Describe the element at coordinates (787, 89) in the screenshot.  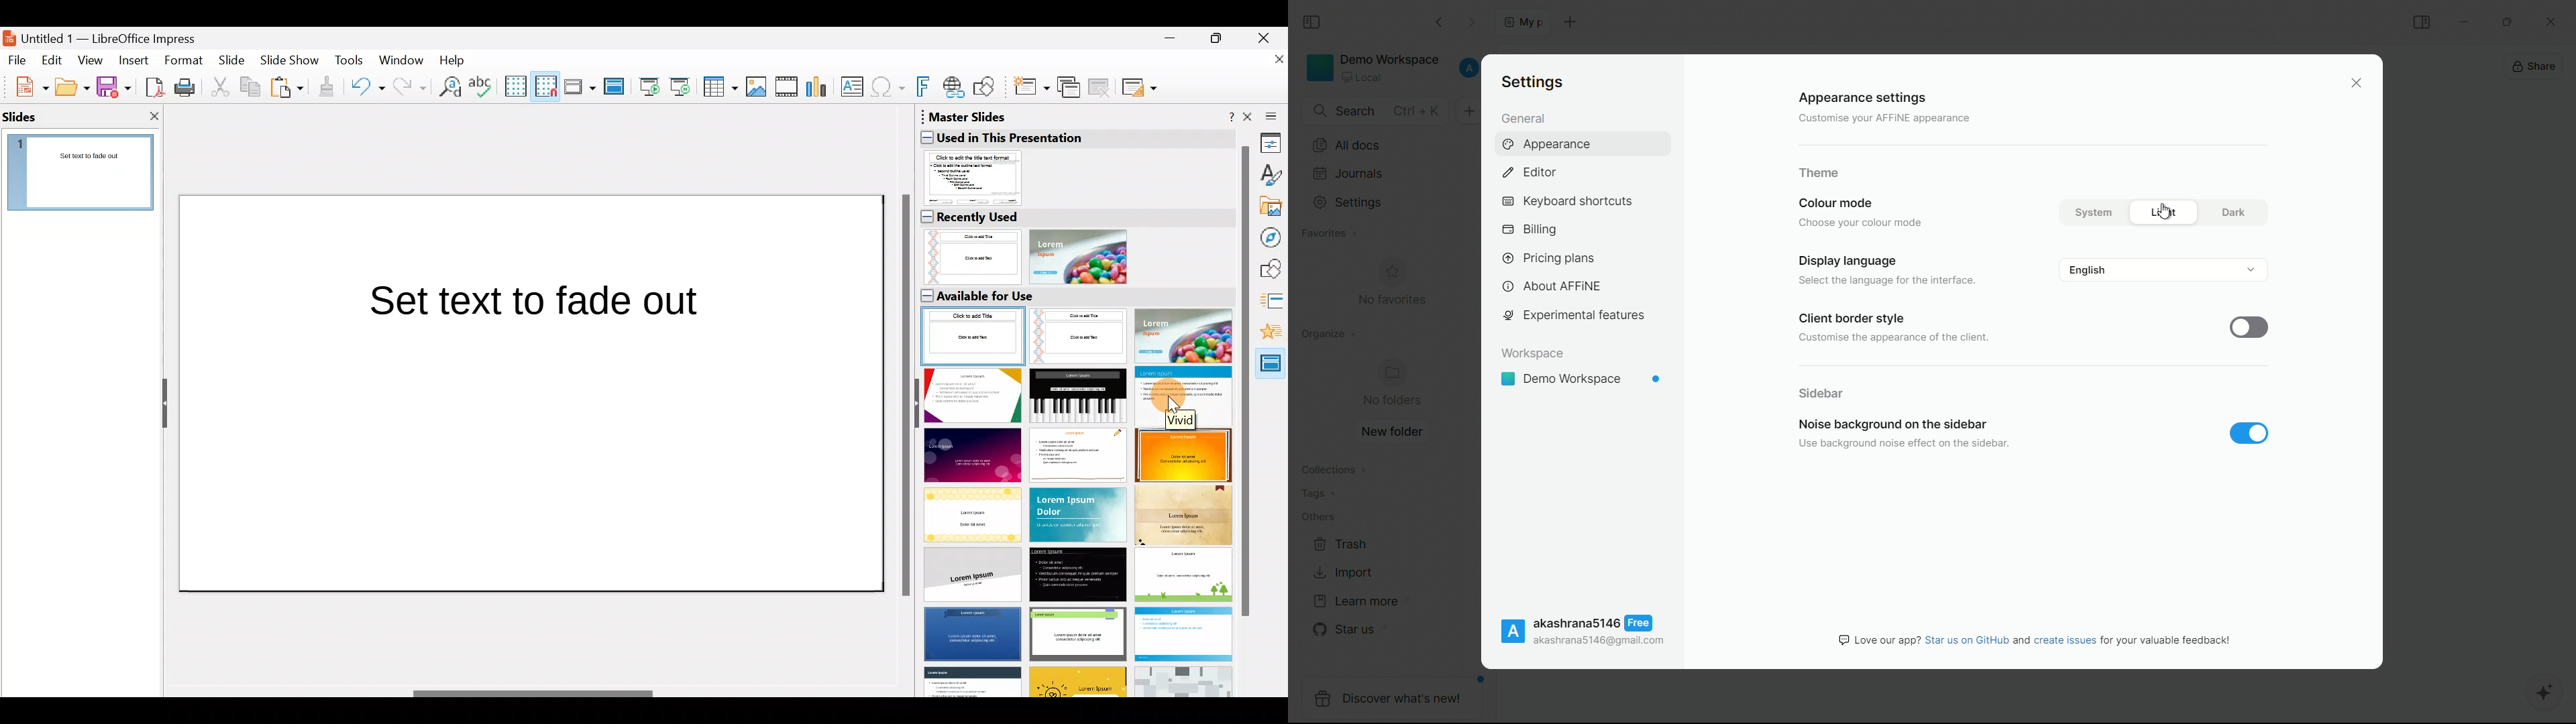
I see `Insert audio or video` at that location.